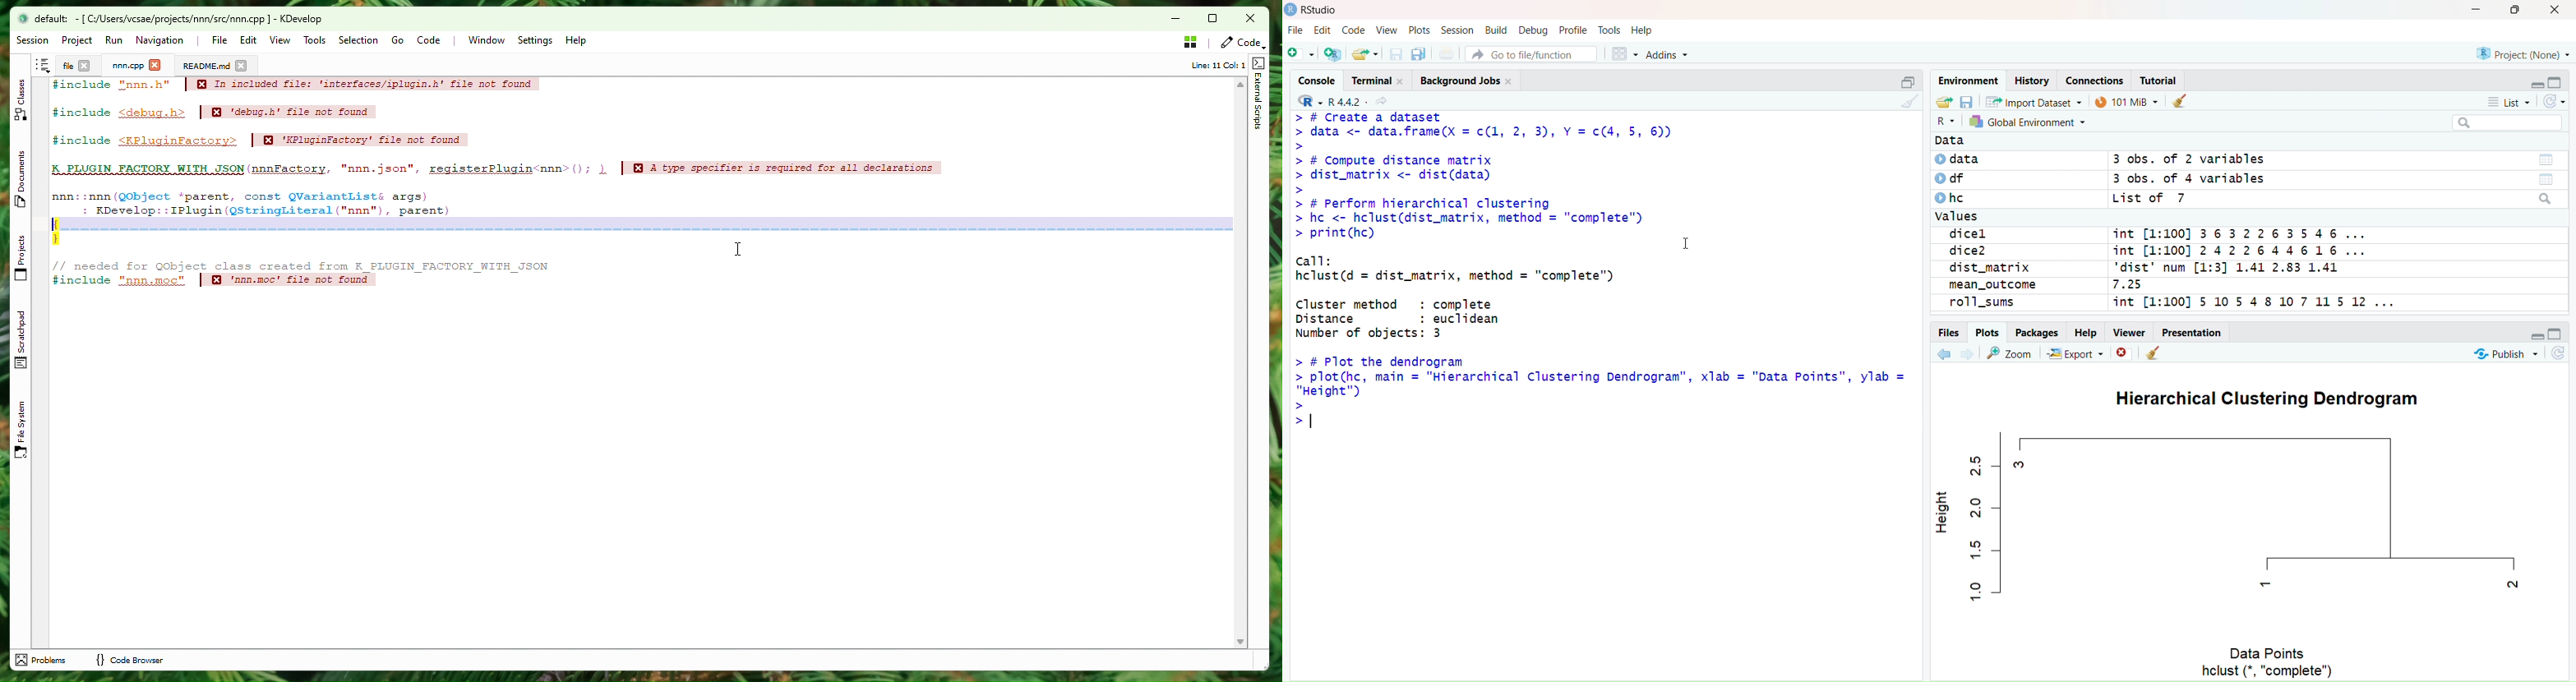 The width and height of the screenshot is (2576, 700). What do you see at coordinates (1420, 52) in the screenshot?
I see `Save all open documents (Ctrl + Alt + S)` at bounding box center [1420, 52].